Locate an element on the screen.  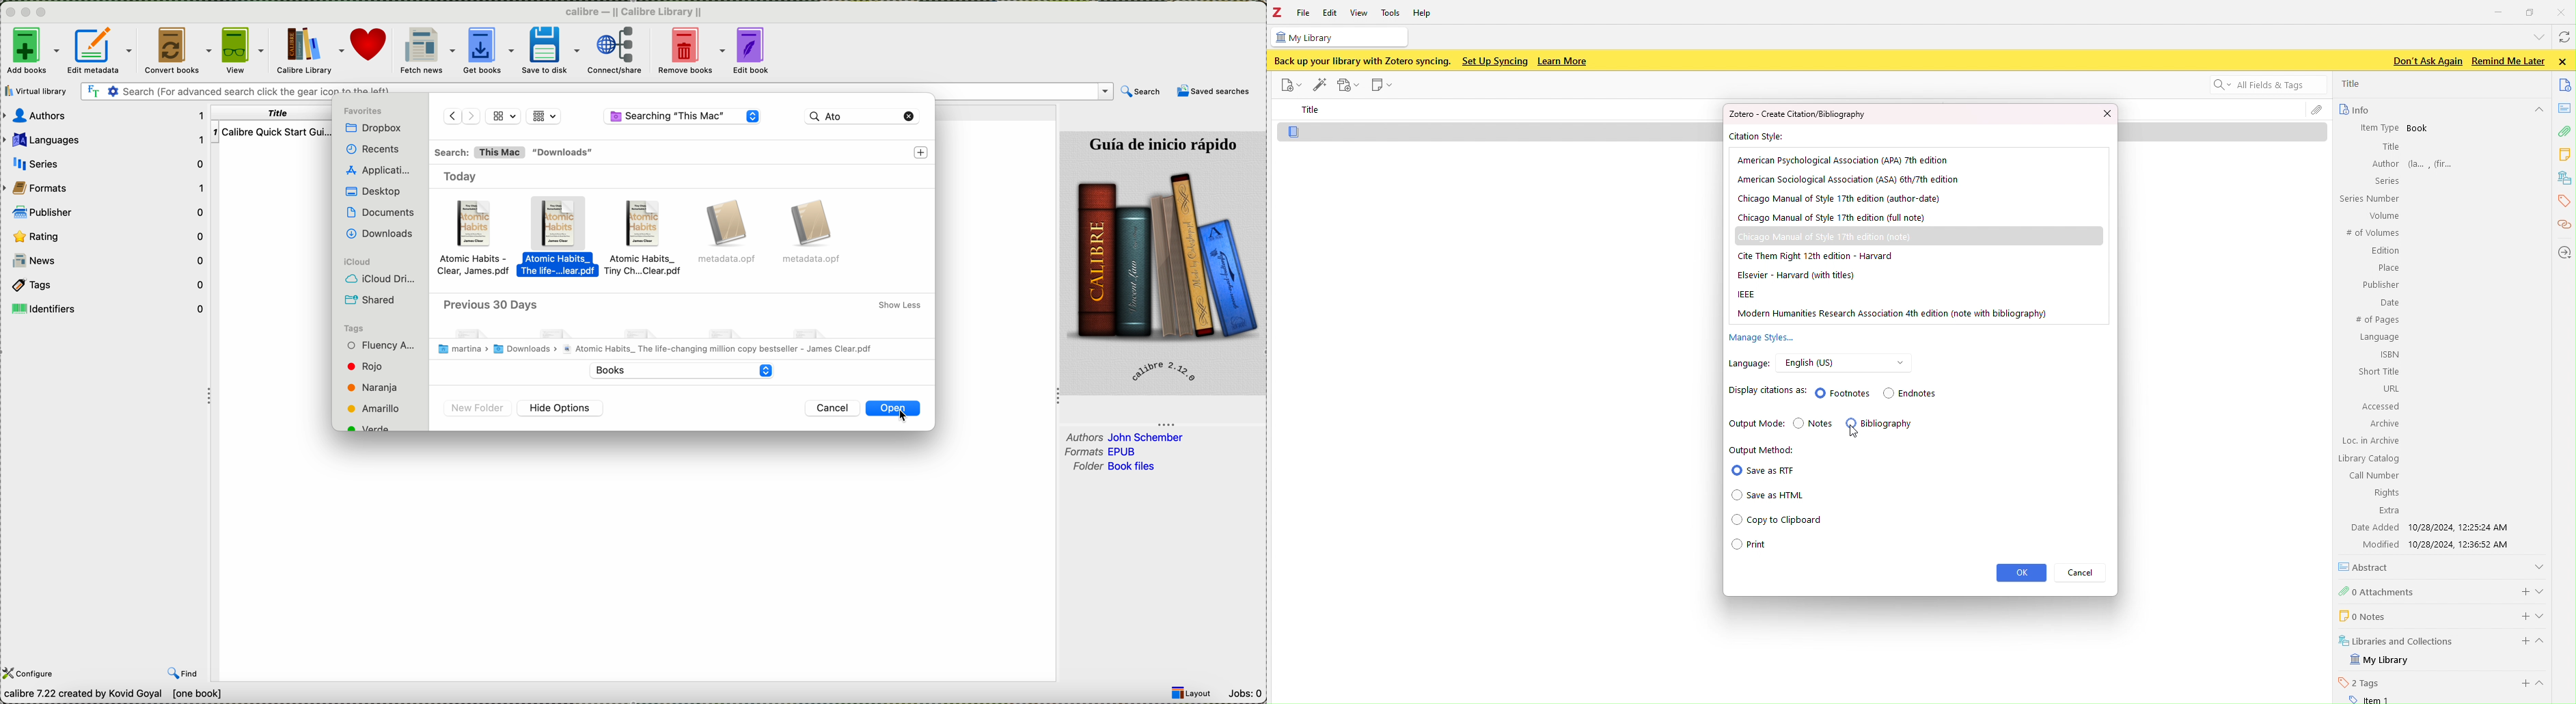
desktop is located at coordinates (371, 192).